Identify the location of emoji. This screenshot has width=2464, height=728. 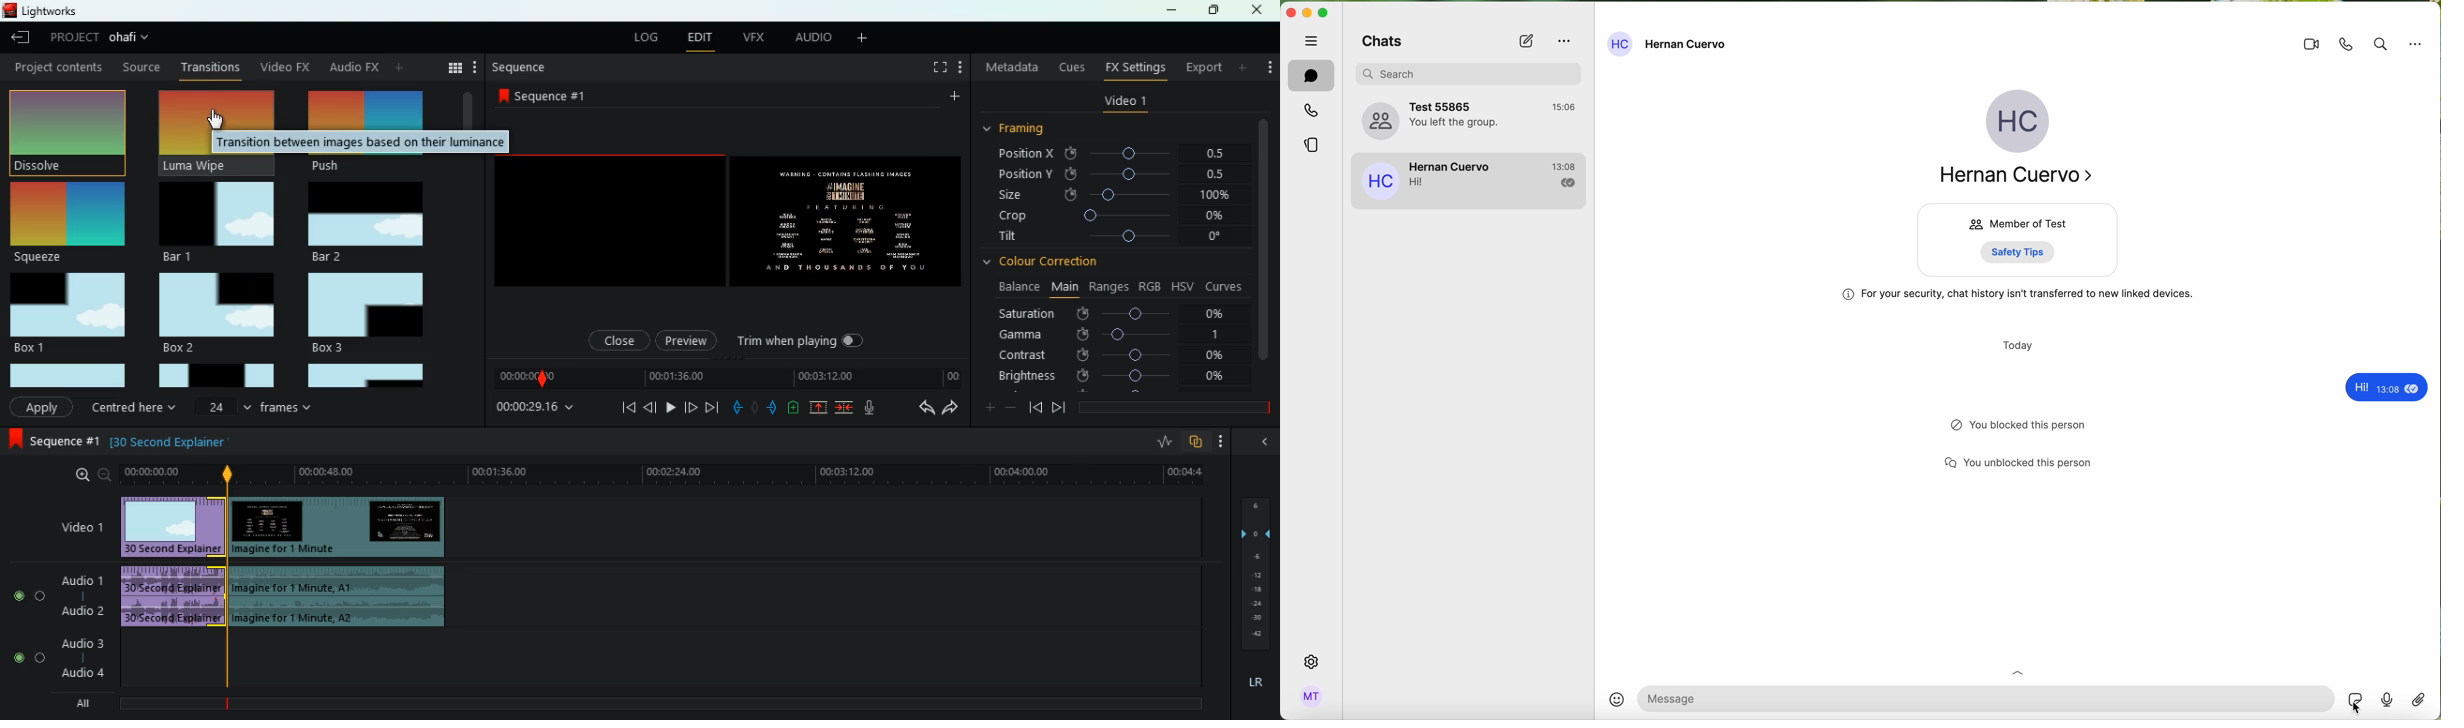
(1618, 699).